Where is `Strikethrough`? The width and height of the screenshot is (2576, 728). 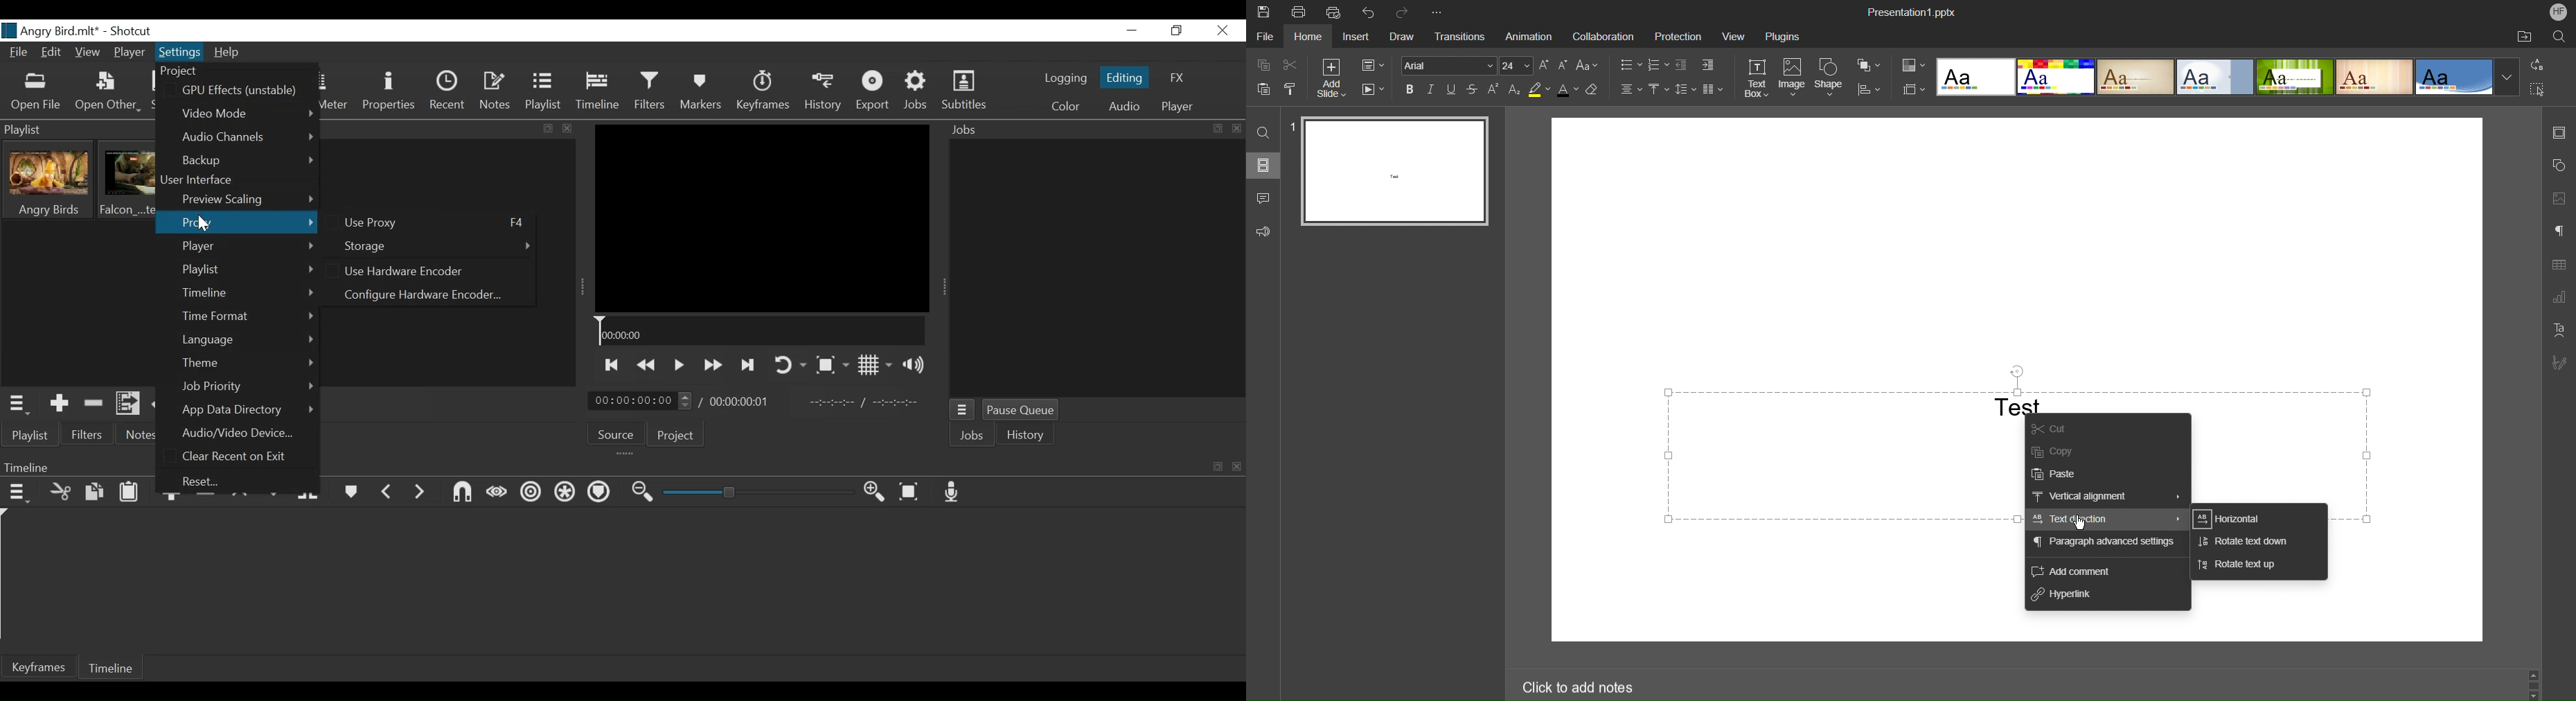
Strikethrough is located at coordinates (1473, 90).